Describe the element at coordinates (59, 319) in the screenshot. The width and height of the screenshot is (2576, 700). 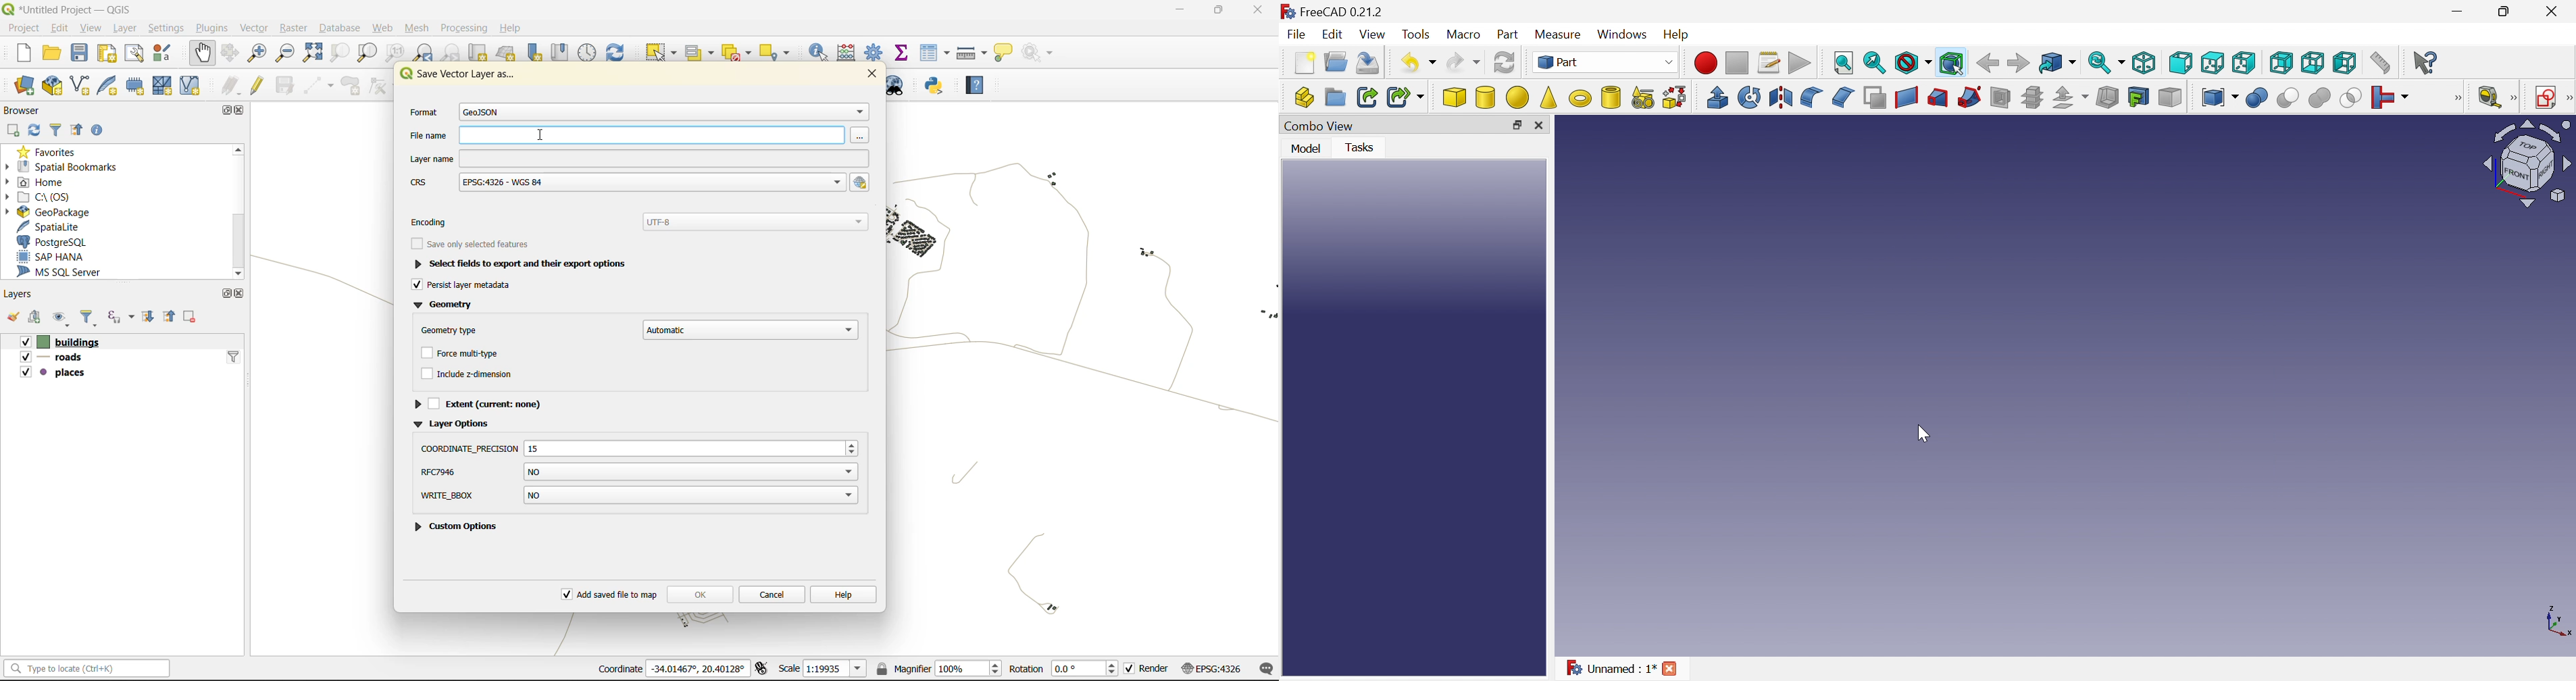
I see `manage map` at that location.